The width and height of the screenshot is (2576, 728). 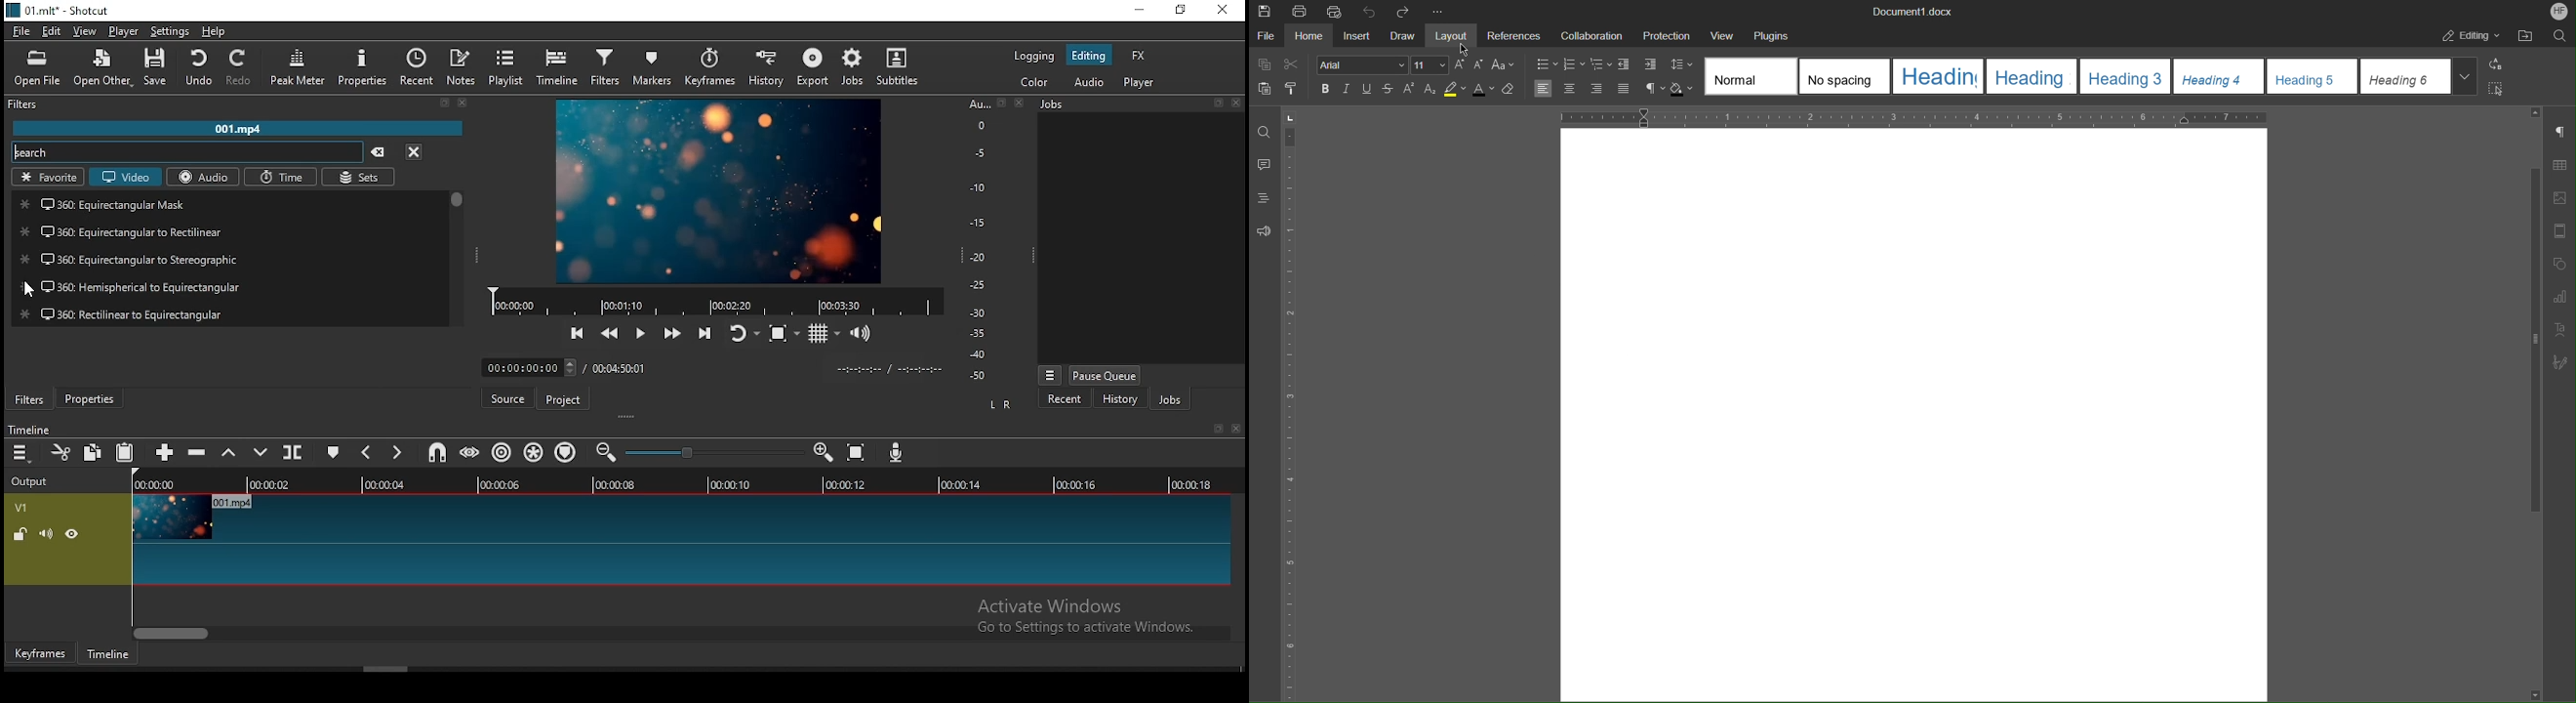 I want to click on toggle grid display on the player, so click(x=823, y=332).